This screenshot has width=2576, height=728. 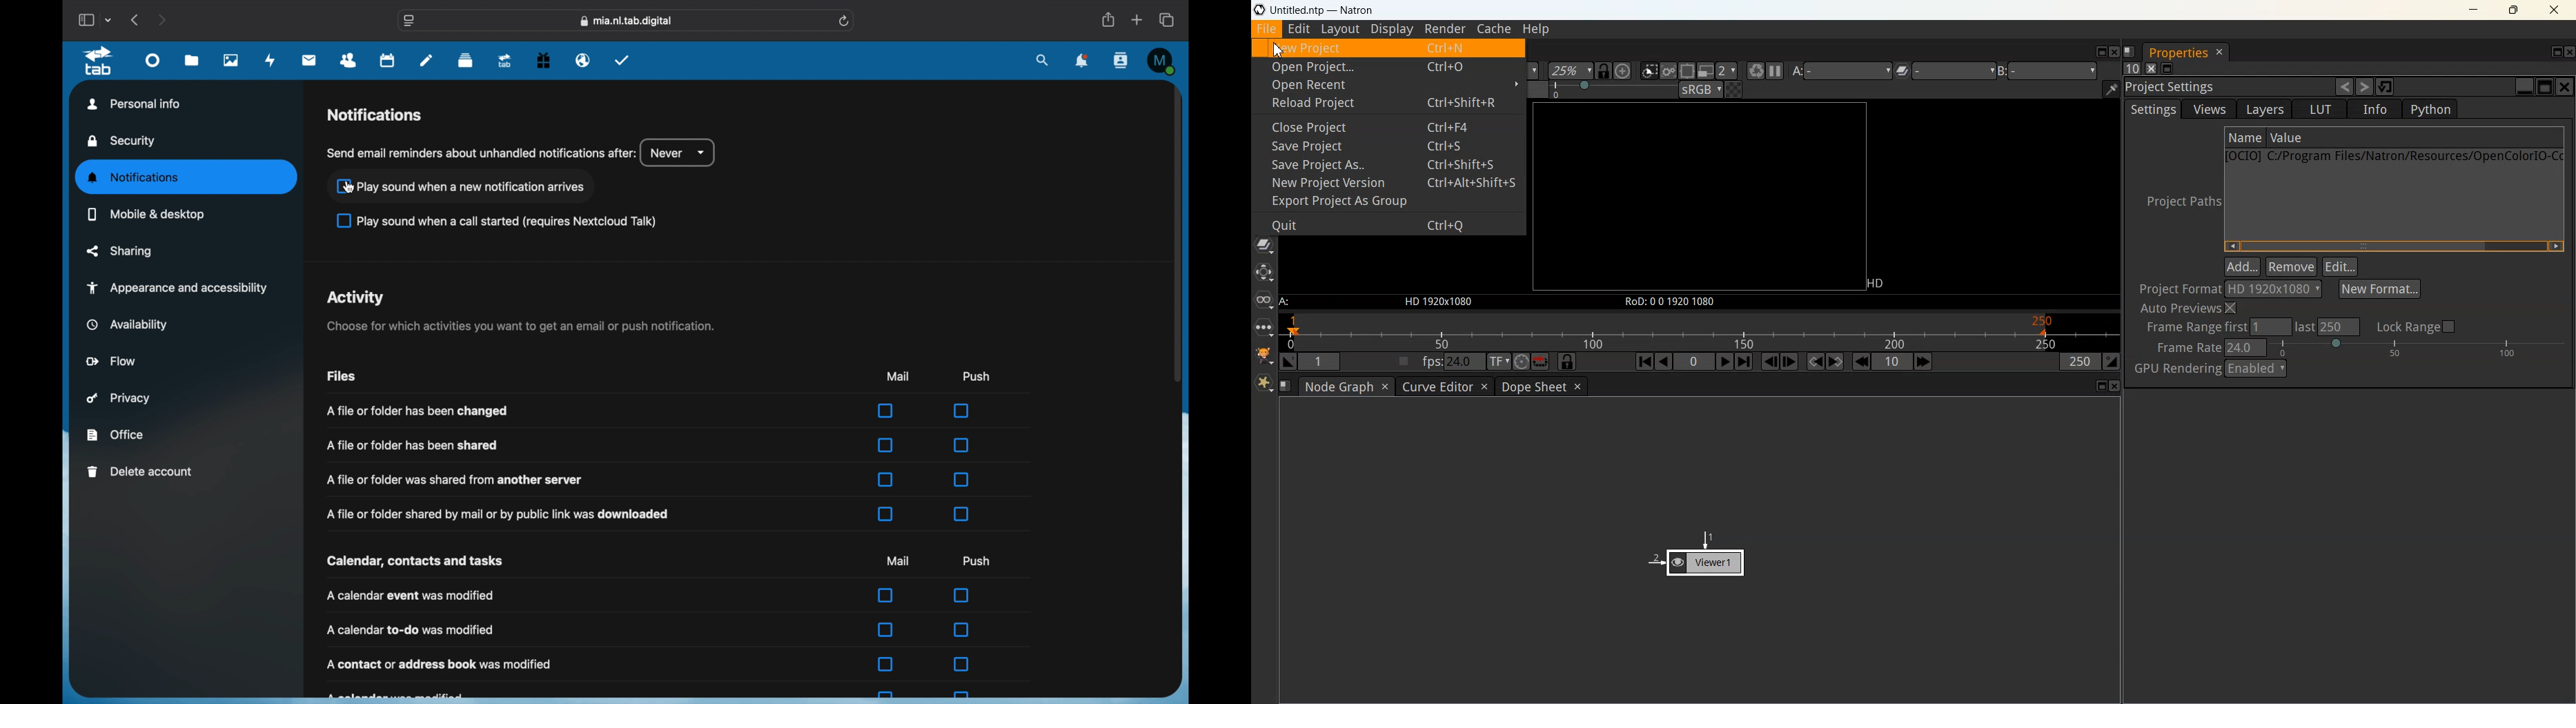 What do you see at coordinates (115, 435) in the screenshot?
I see `office` at bounding box center [115, 435].